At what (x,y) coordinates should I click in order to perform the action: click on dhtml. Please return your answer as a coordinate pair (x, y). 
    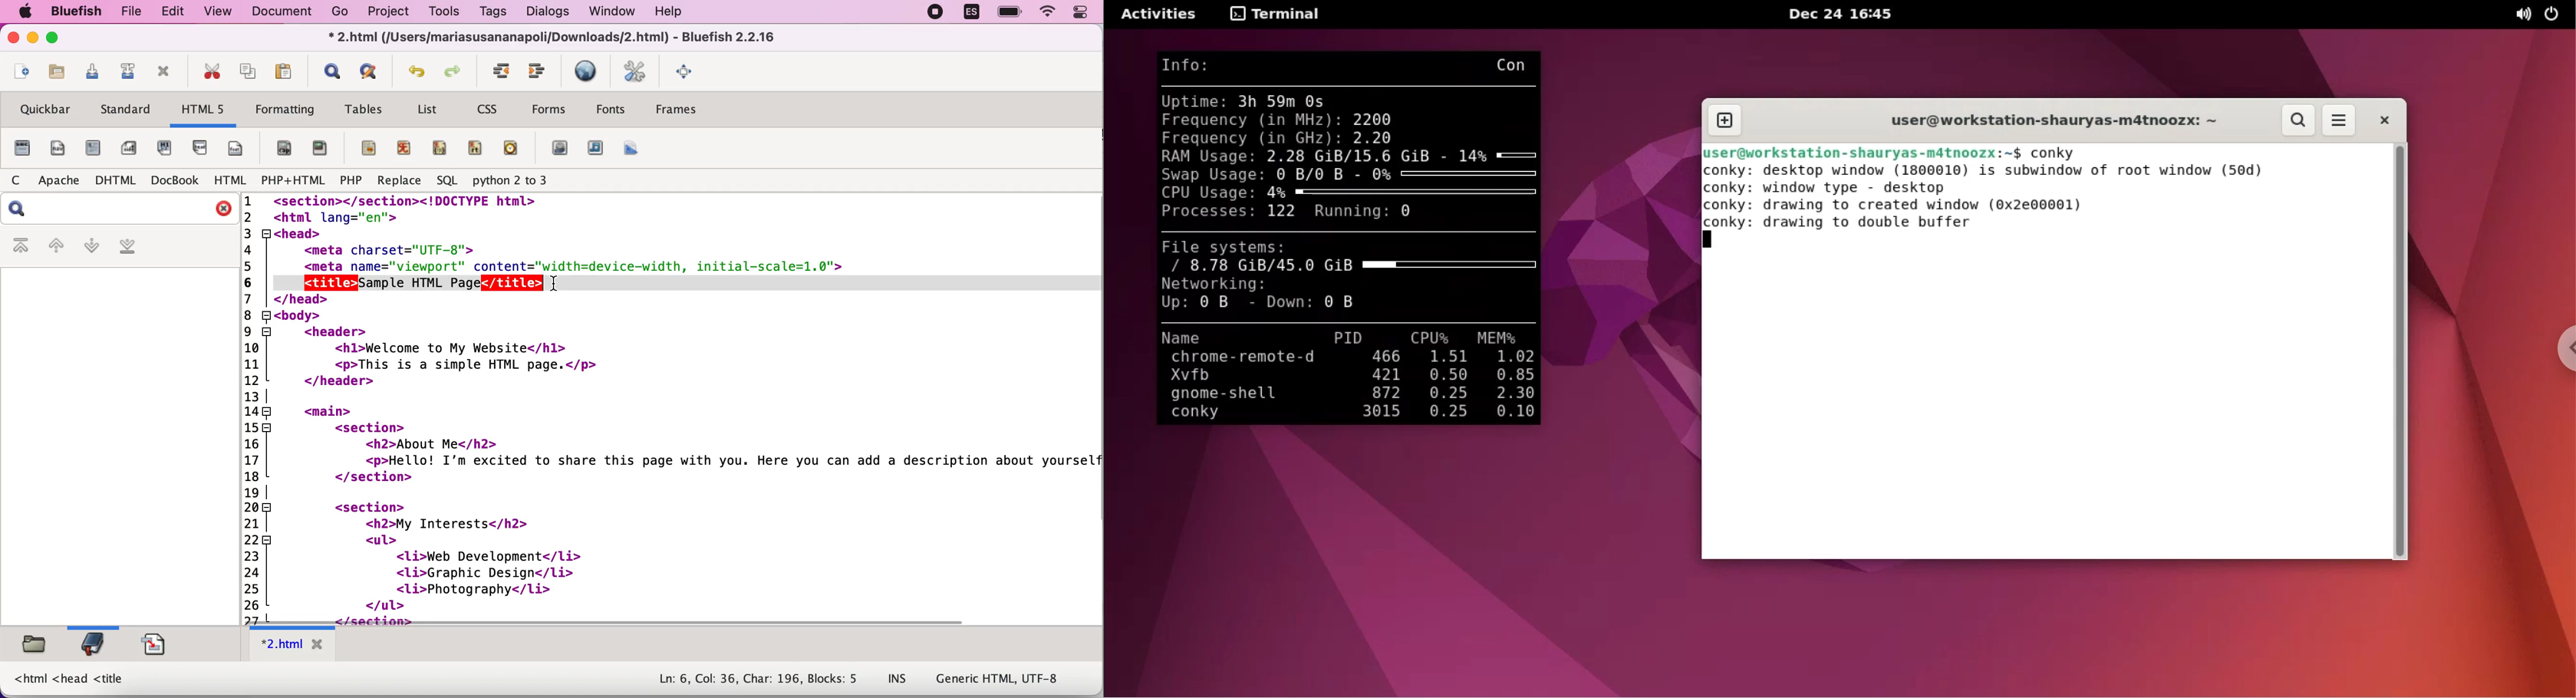
    Looking at the image, I should click on (117, 181).